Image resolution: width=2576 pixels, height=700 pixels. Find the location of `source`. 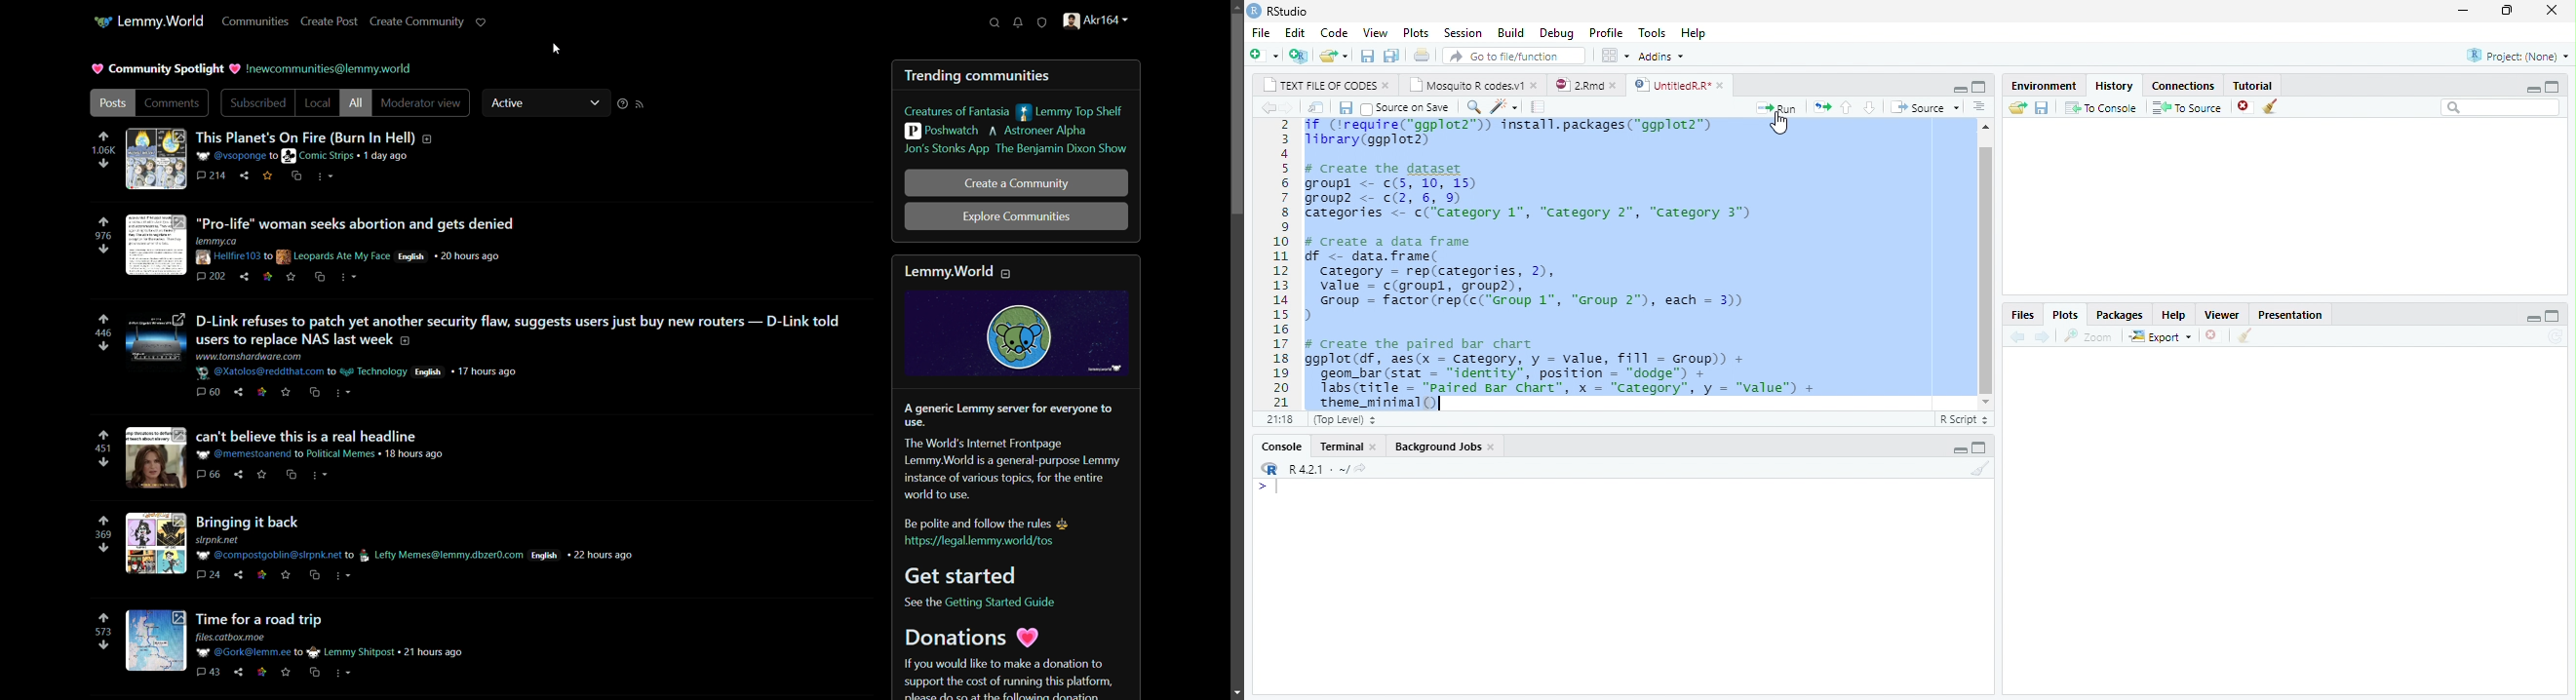

source is located at coordinates (1924, 107).